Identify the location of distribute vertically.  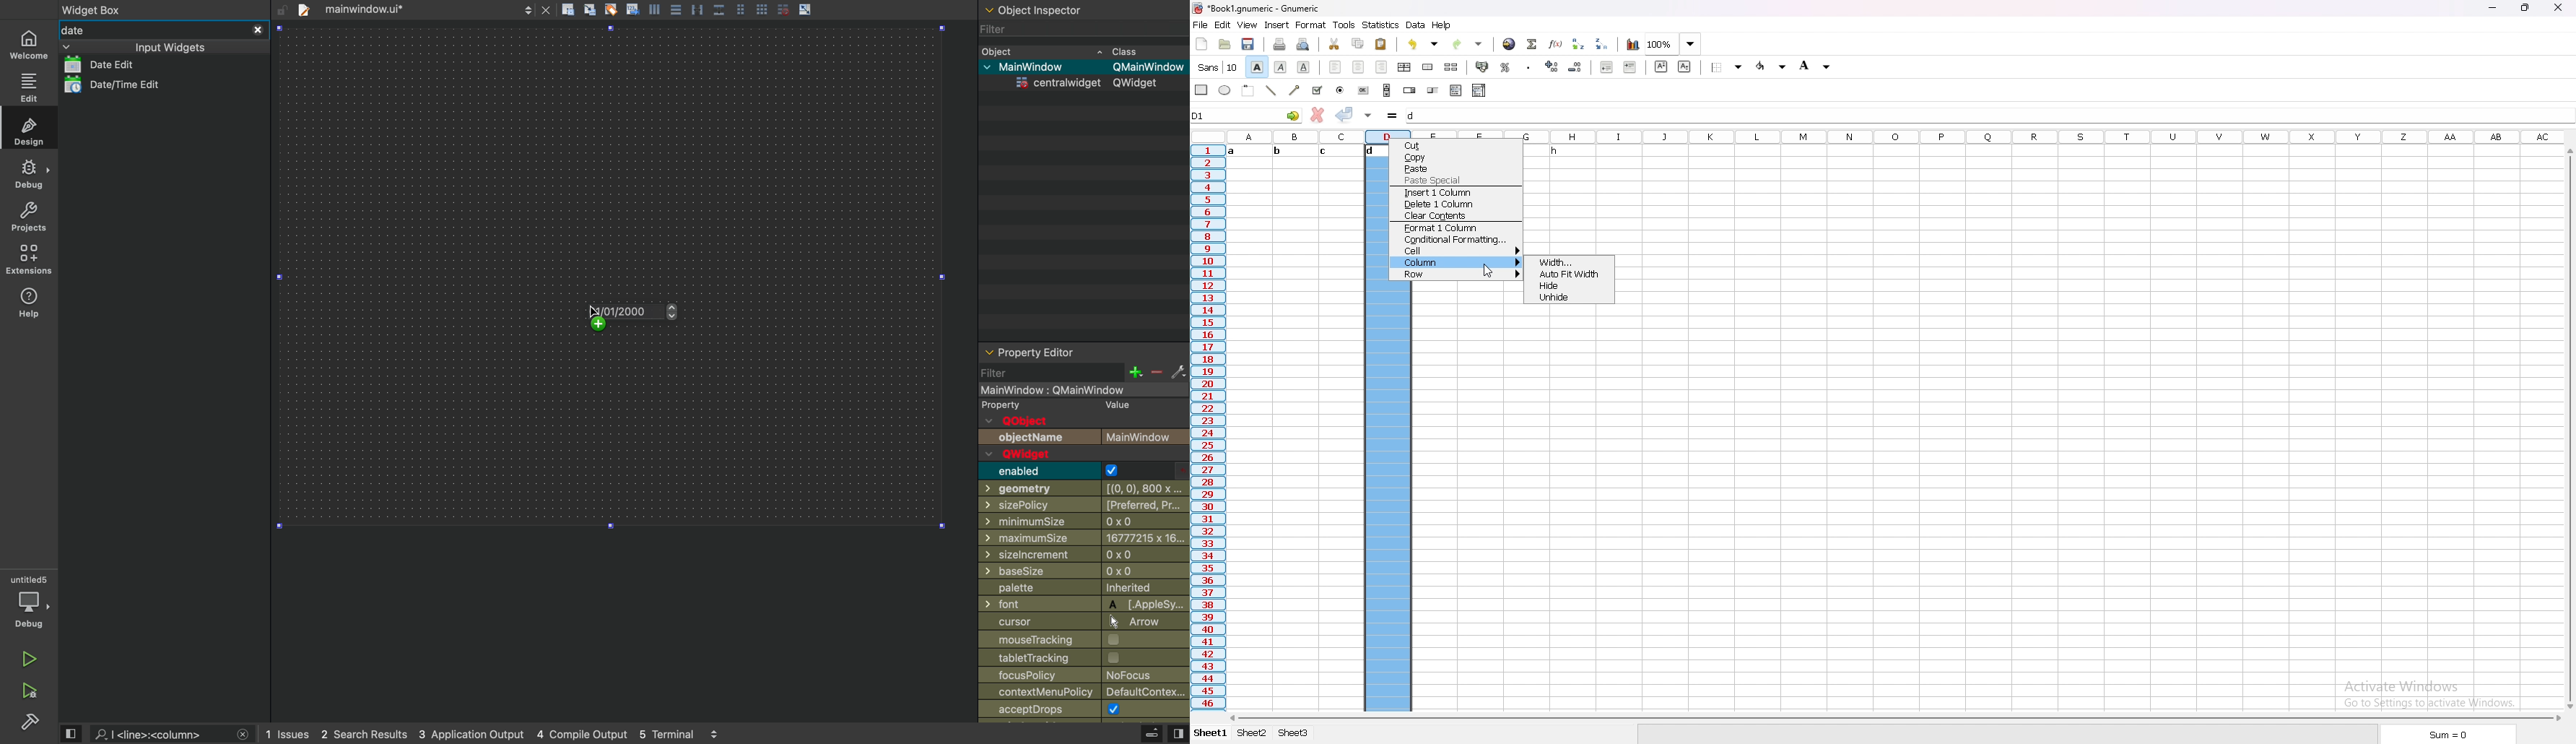
(718, 9).